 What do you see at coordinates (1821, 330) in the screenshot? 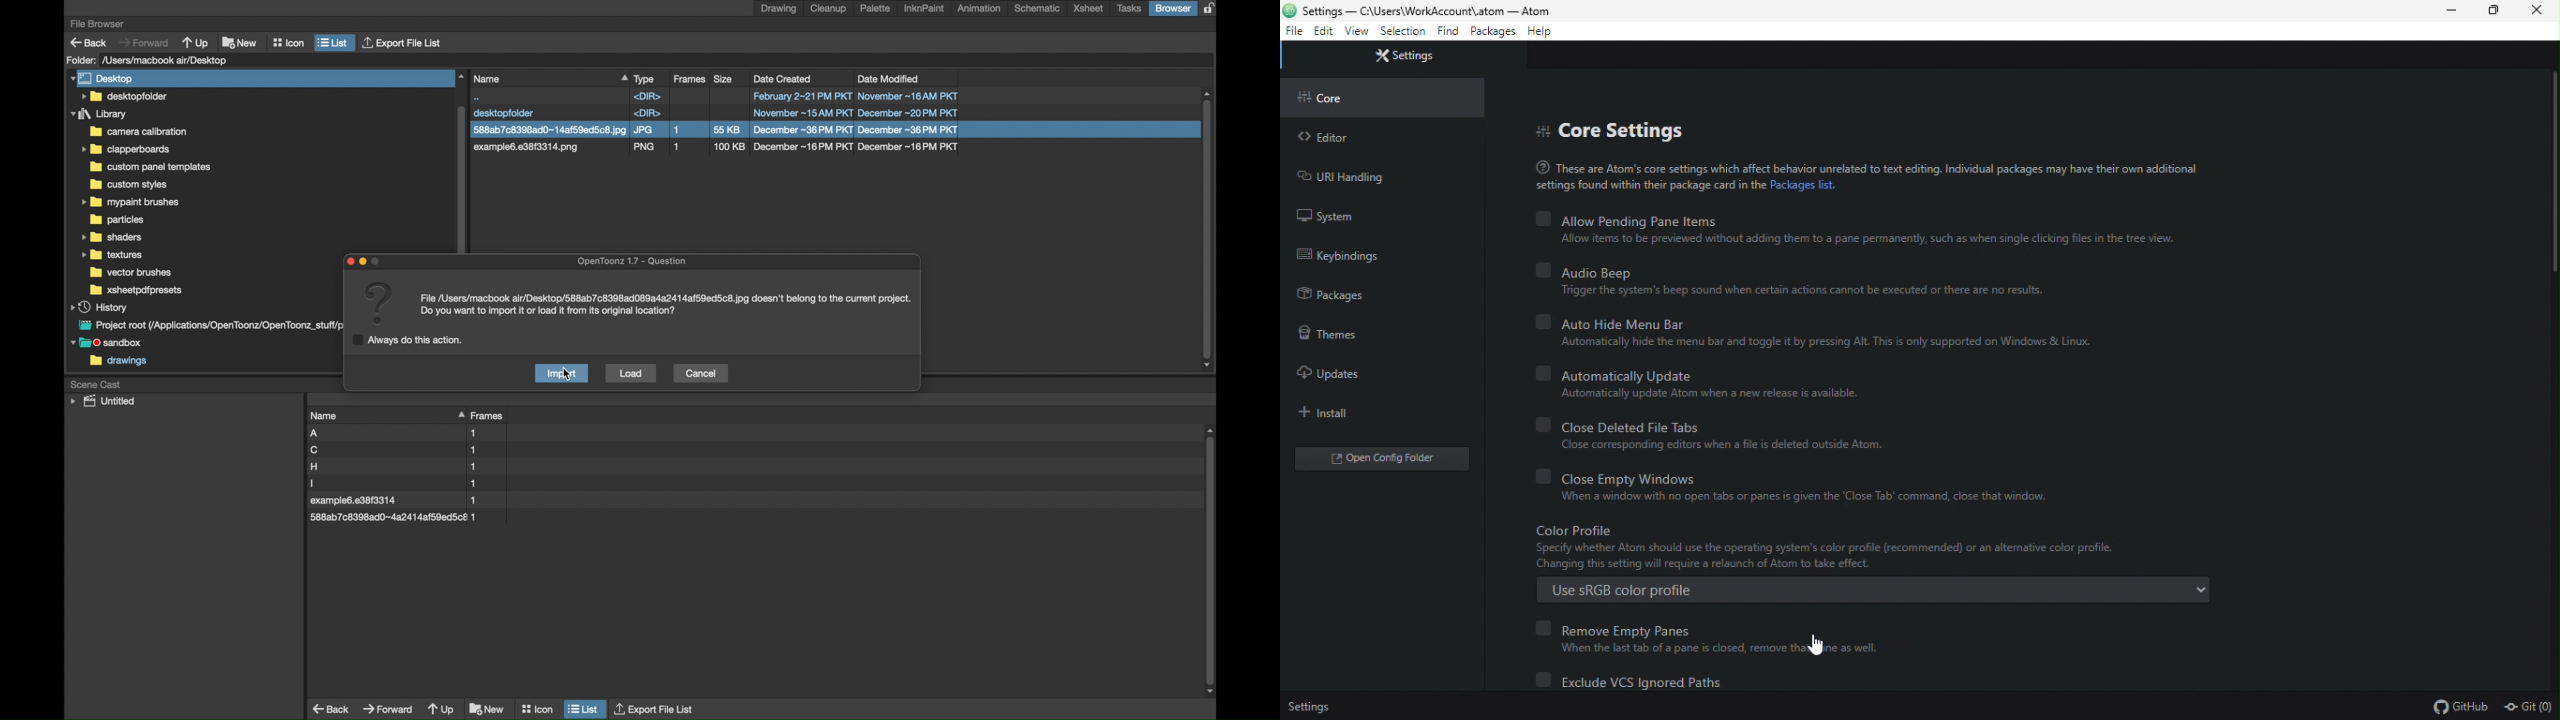
I see `auto hide menu bar` at bounding box center [1821, 330].